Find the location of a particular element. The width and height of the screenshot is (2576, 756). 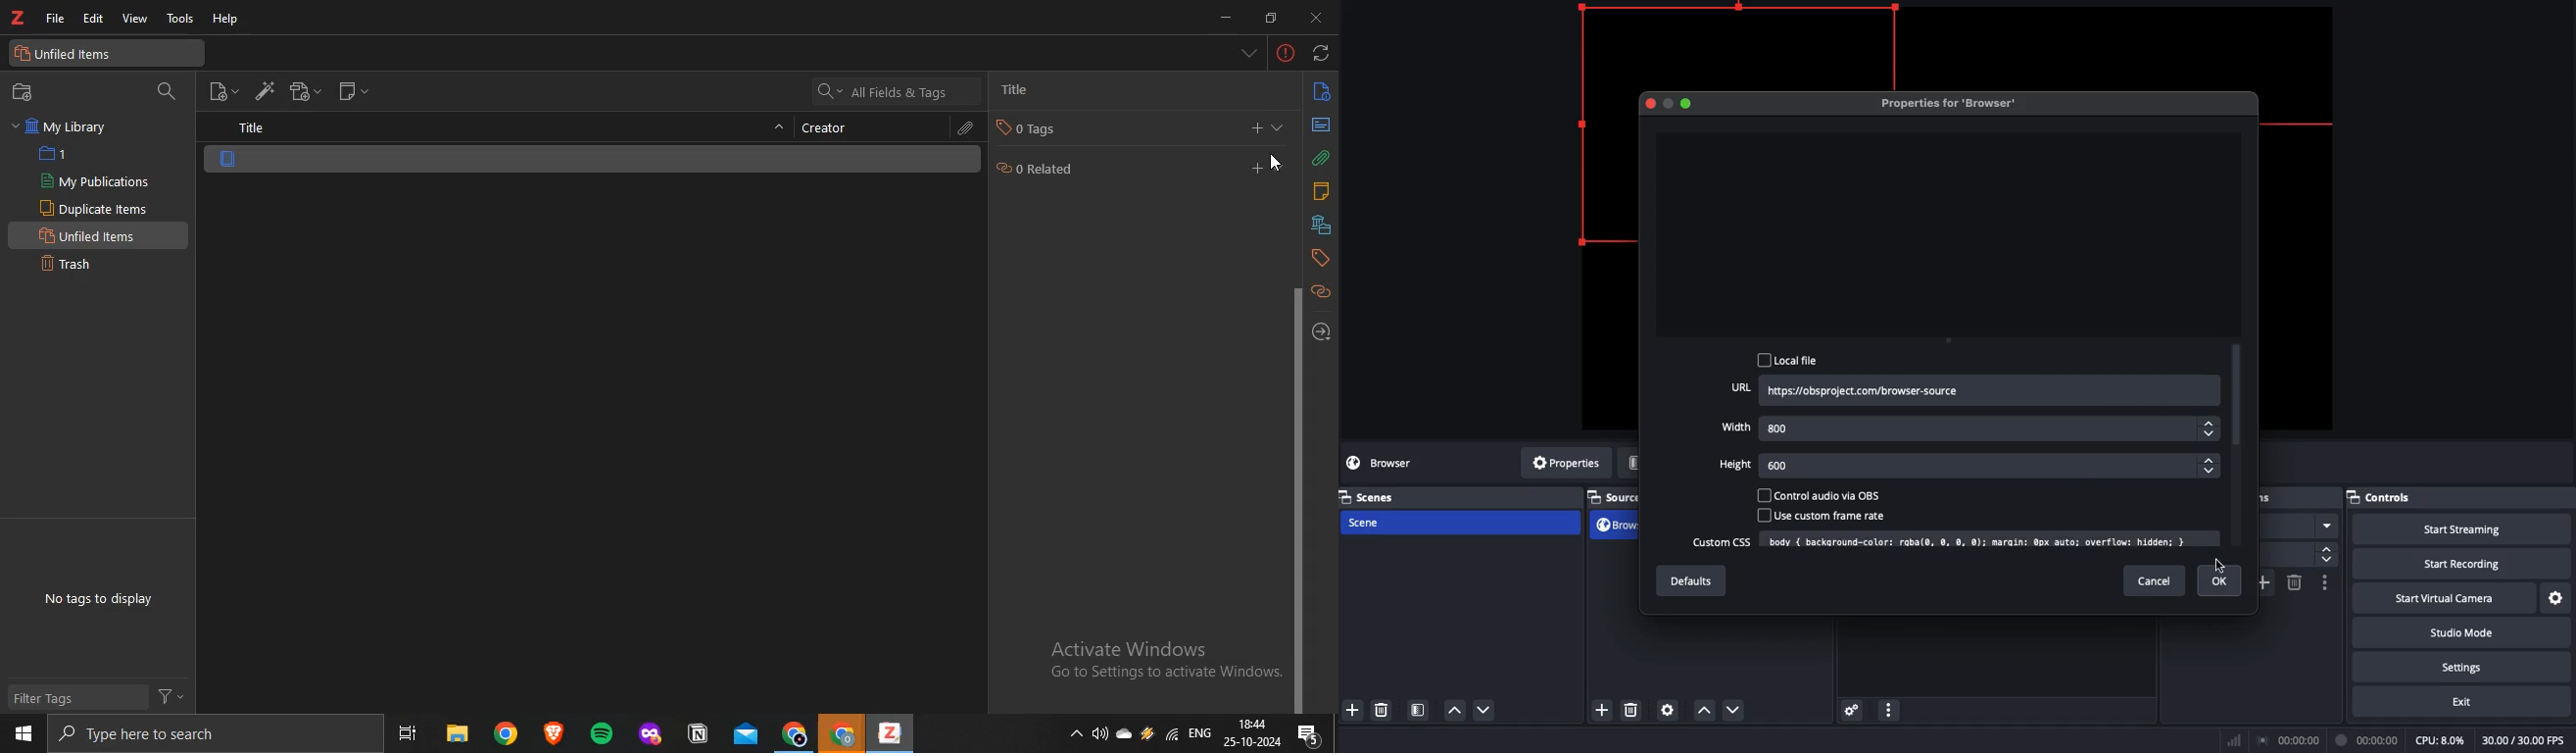

new attachment is located at coordinates (307, 93).